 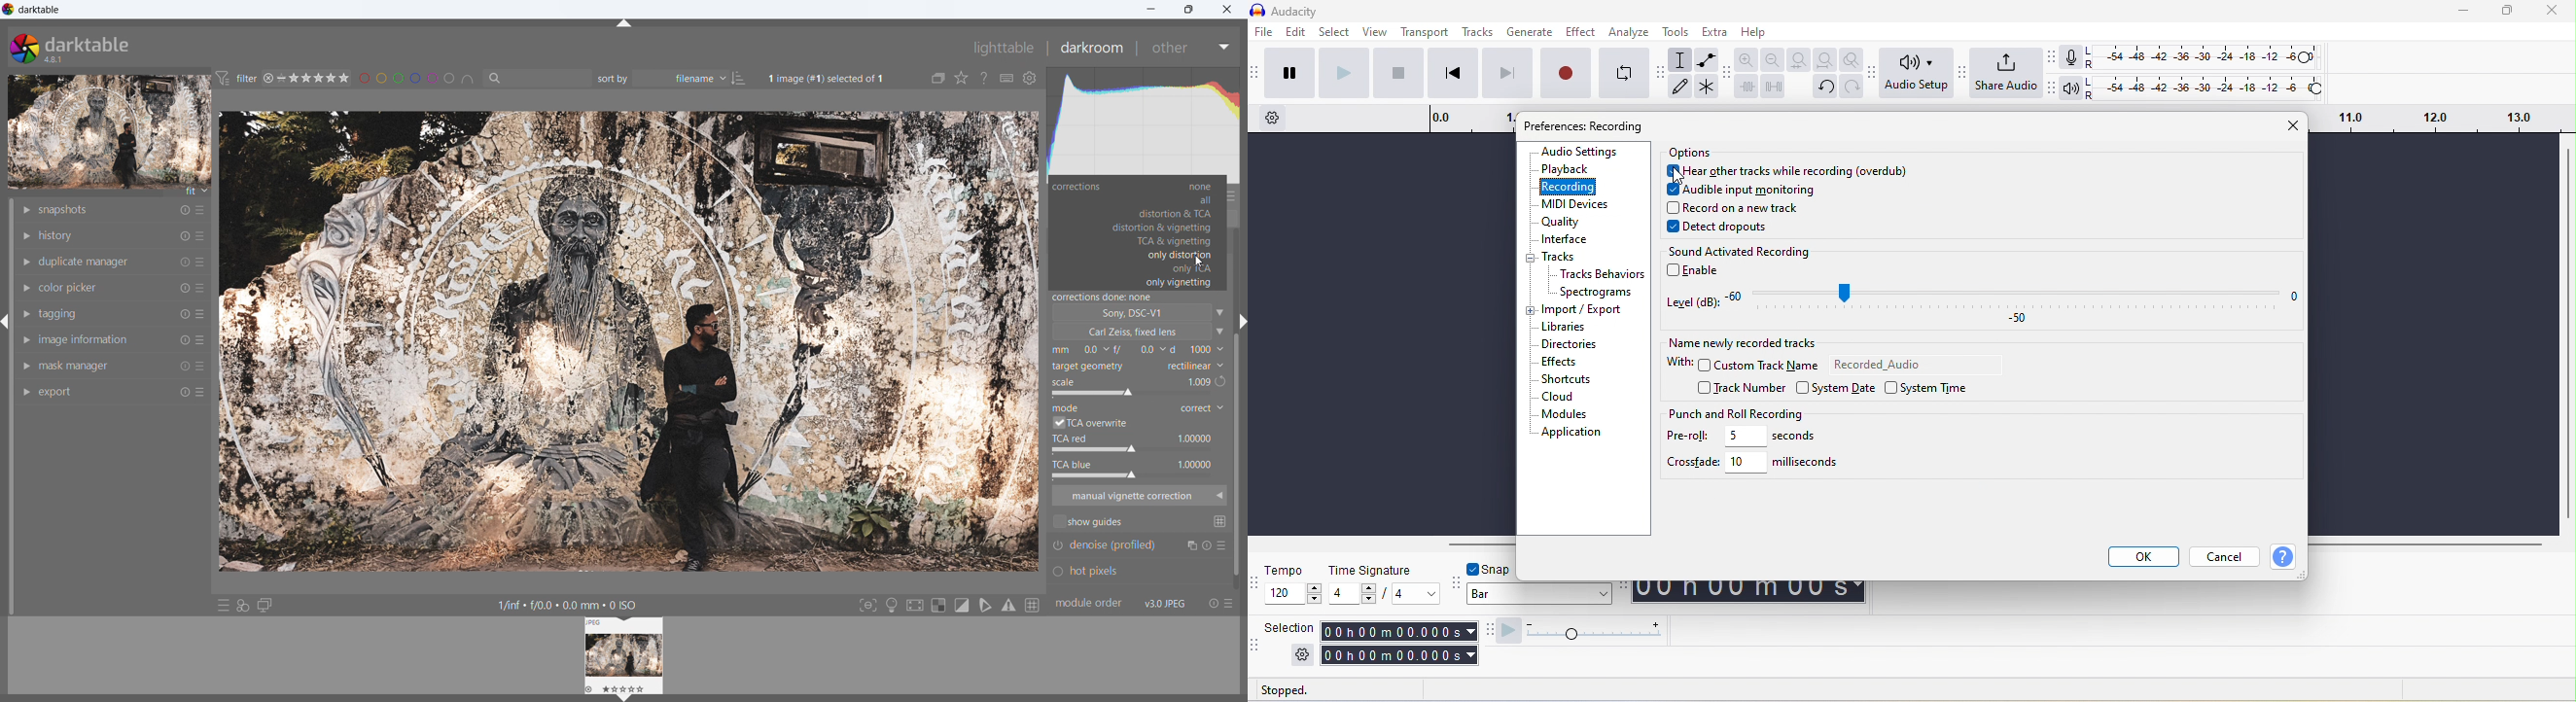 What do you see at coordinates (1680, 86) in the screenshot?
I see `draw tool` at bounding box center [1680, 86].